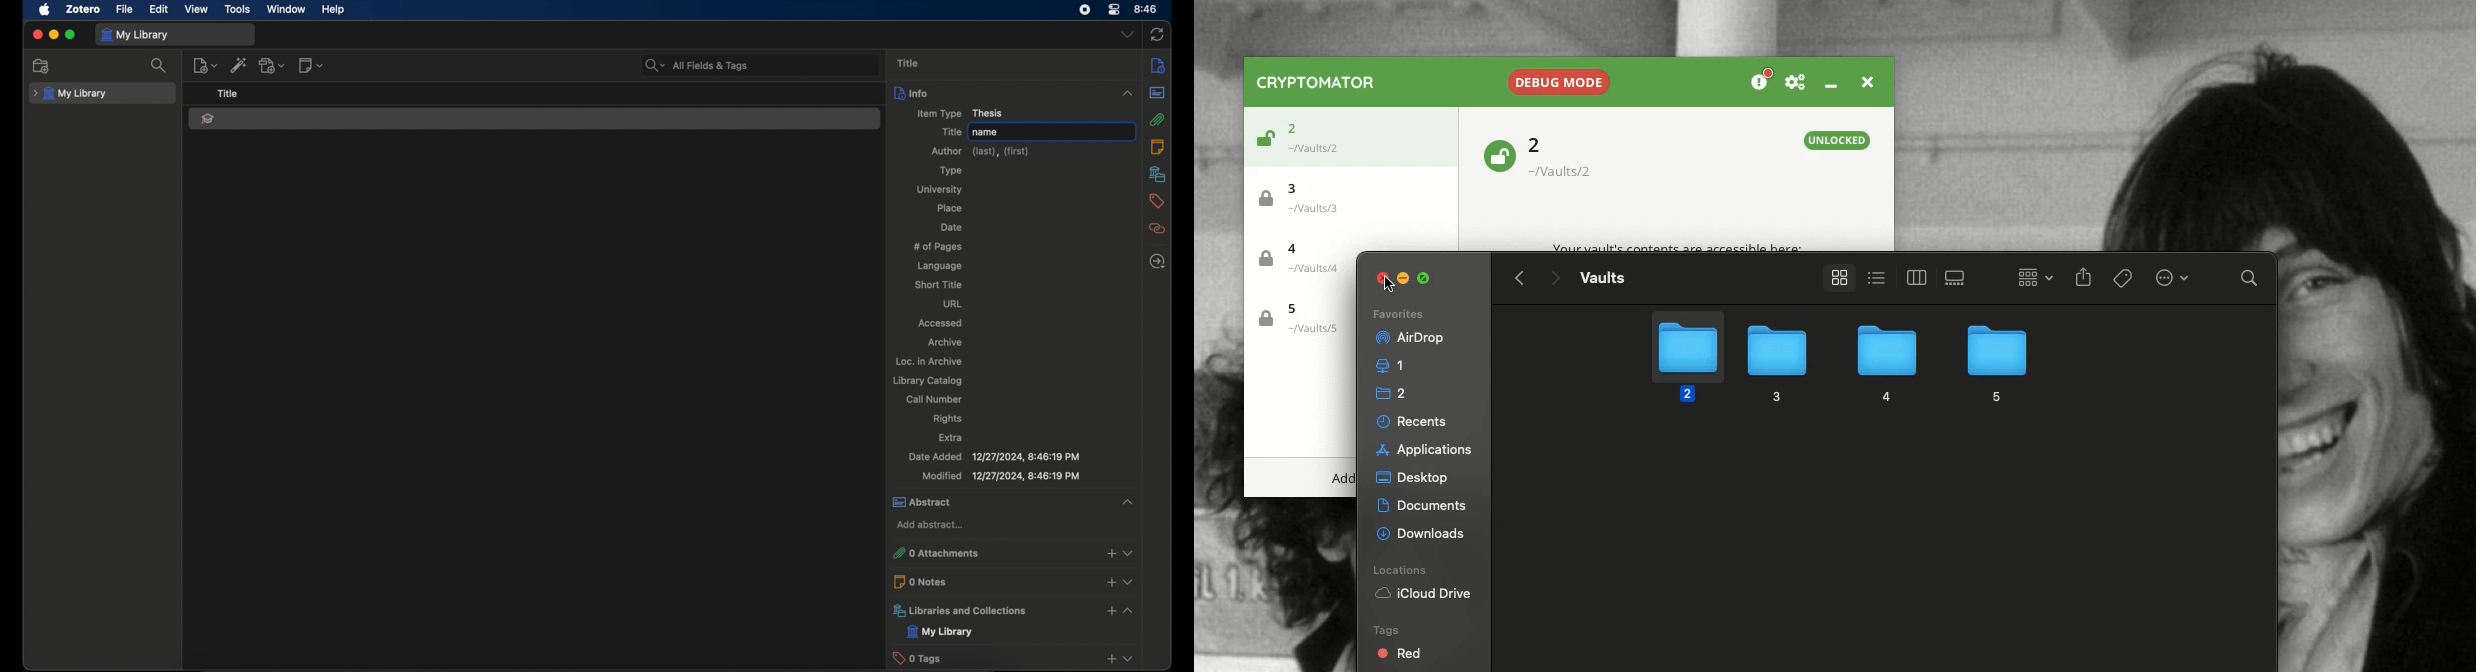 The image size is (2492, 672). What do you see at coordinates (1320, 134) in the screenshot?
I see `Vault 2` at bounding box center [1320, 134].